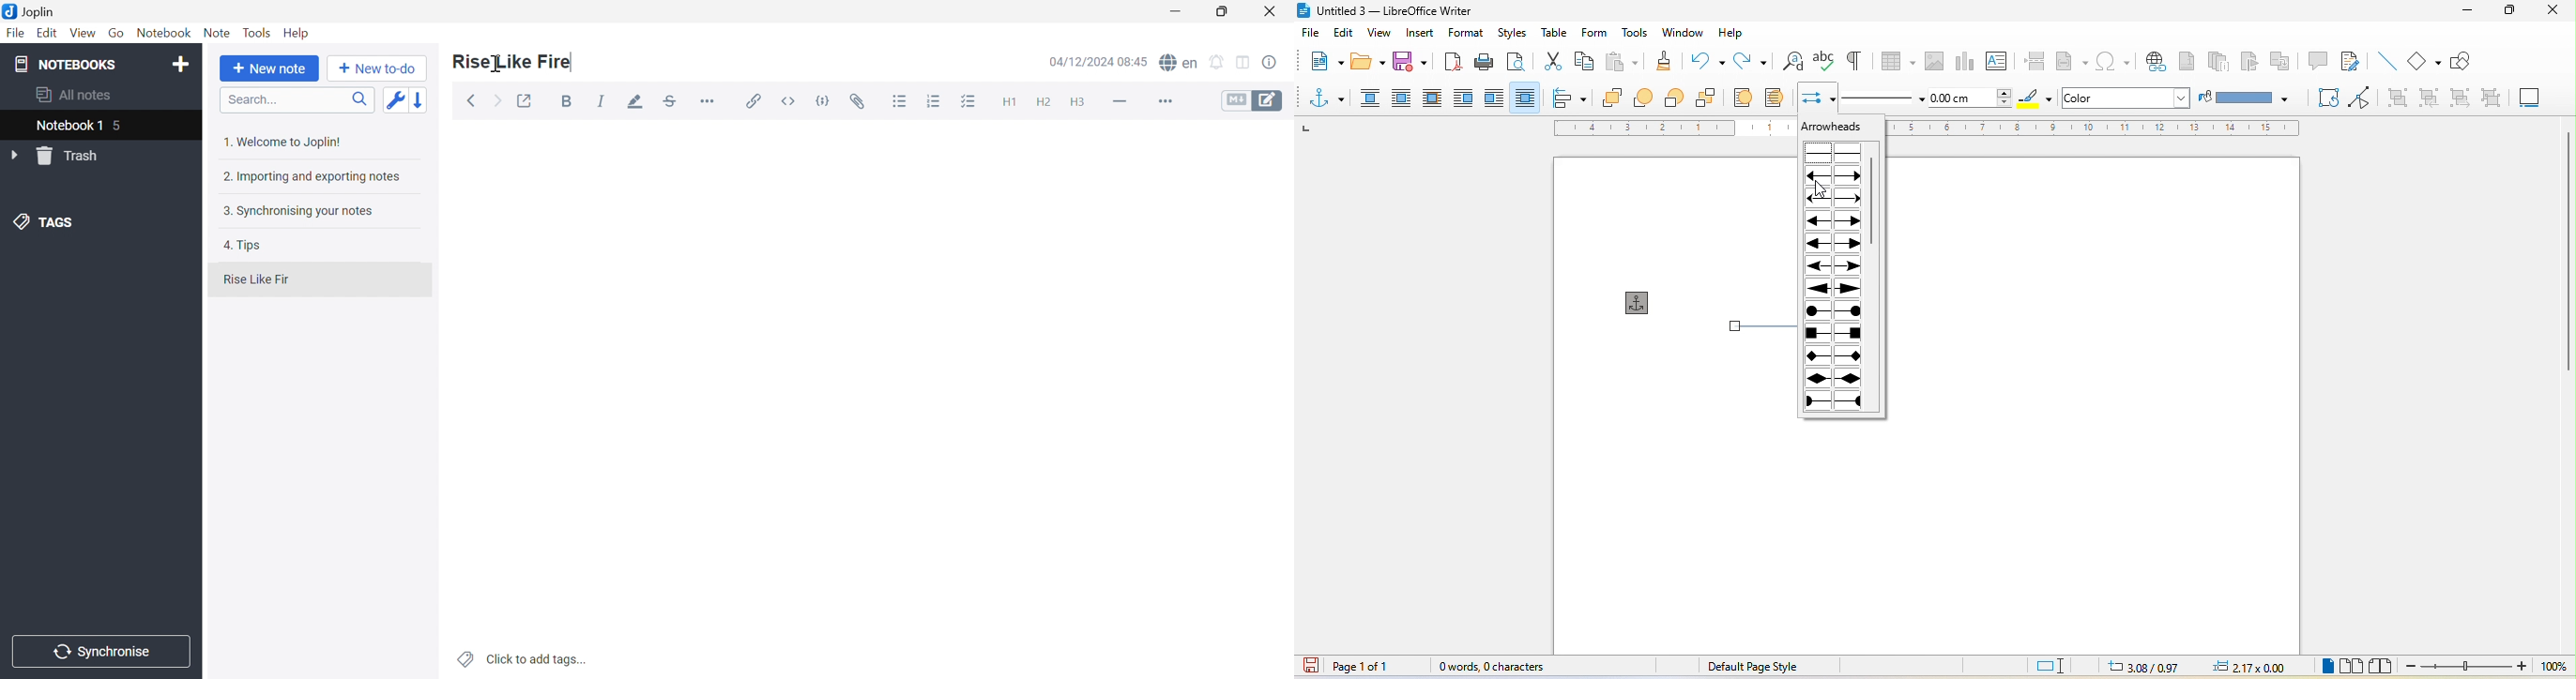  Describe the element at coordinates (1511, 34) in the screenshot. I see `styles` at that location.